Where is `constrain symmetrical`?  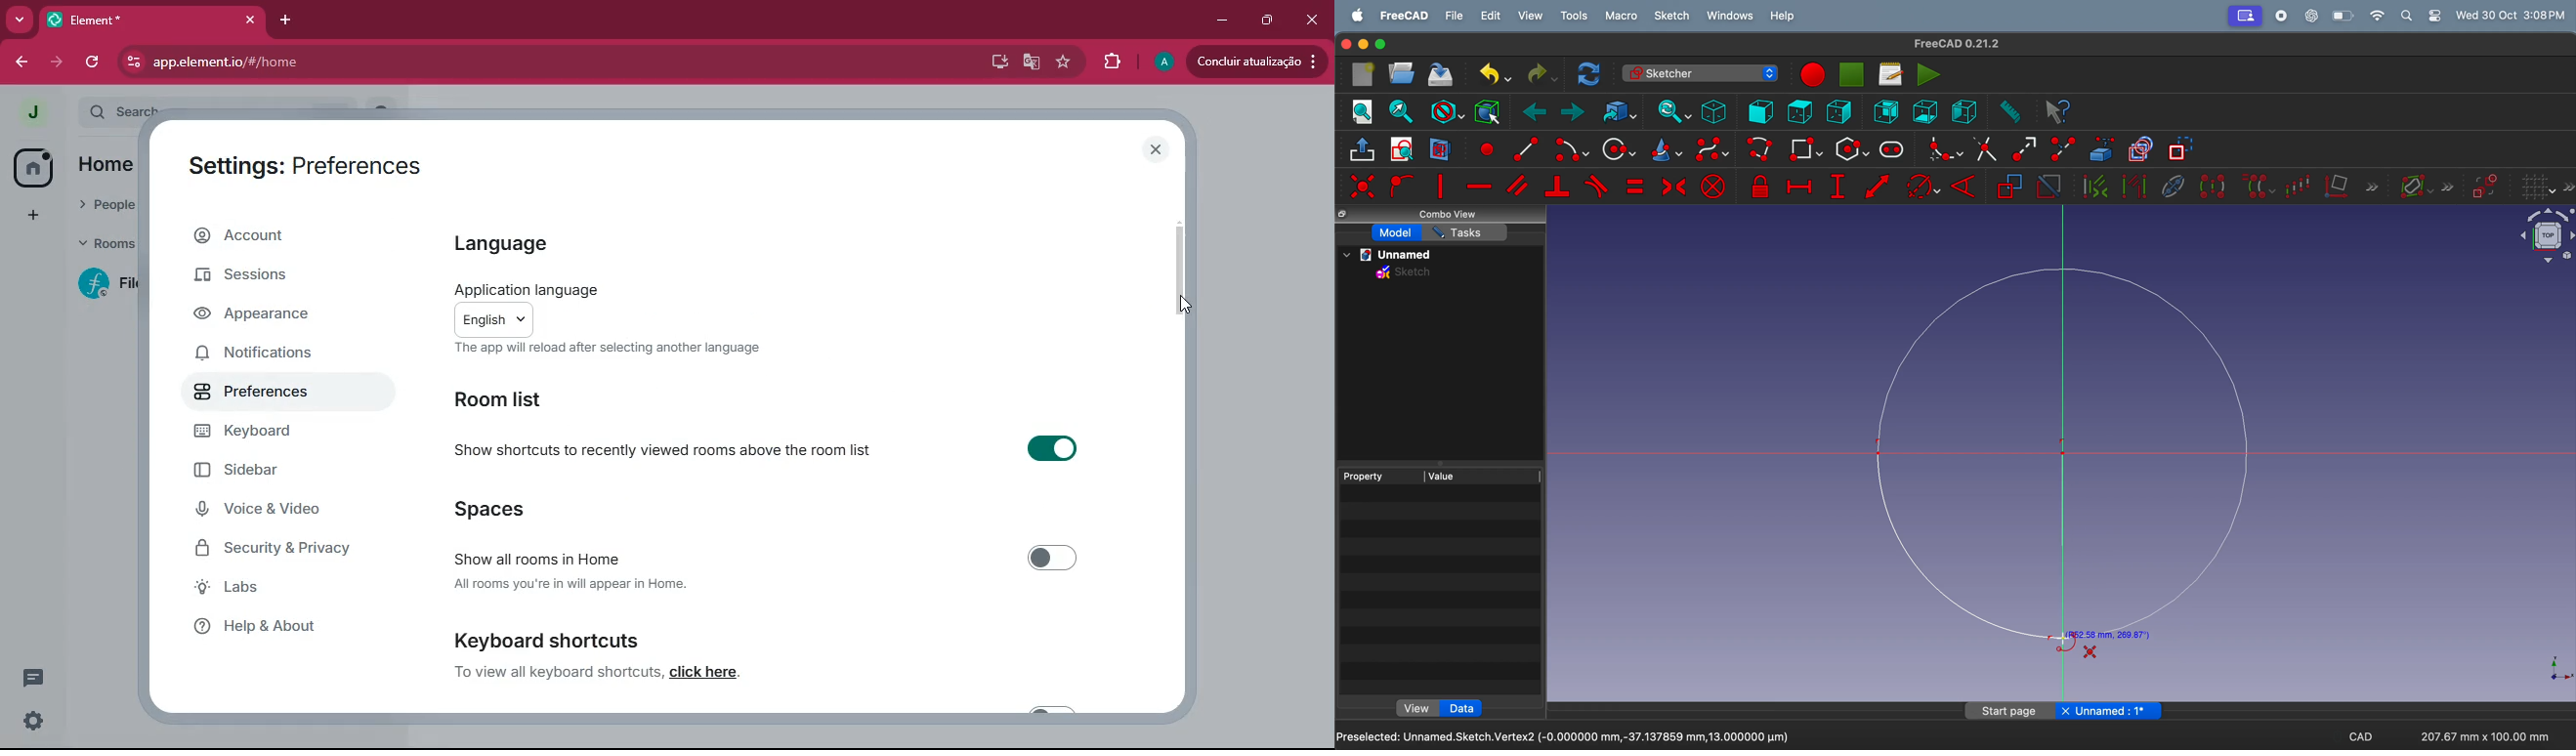
constrain symmetrical is located at coordinates (1672, 185).